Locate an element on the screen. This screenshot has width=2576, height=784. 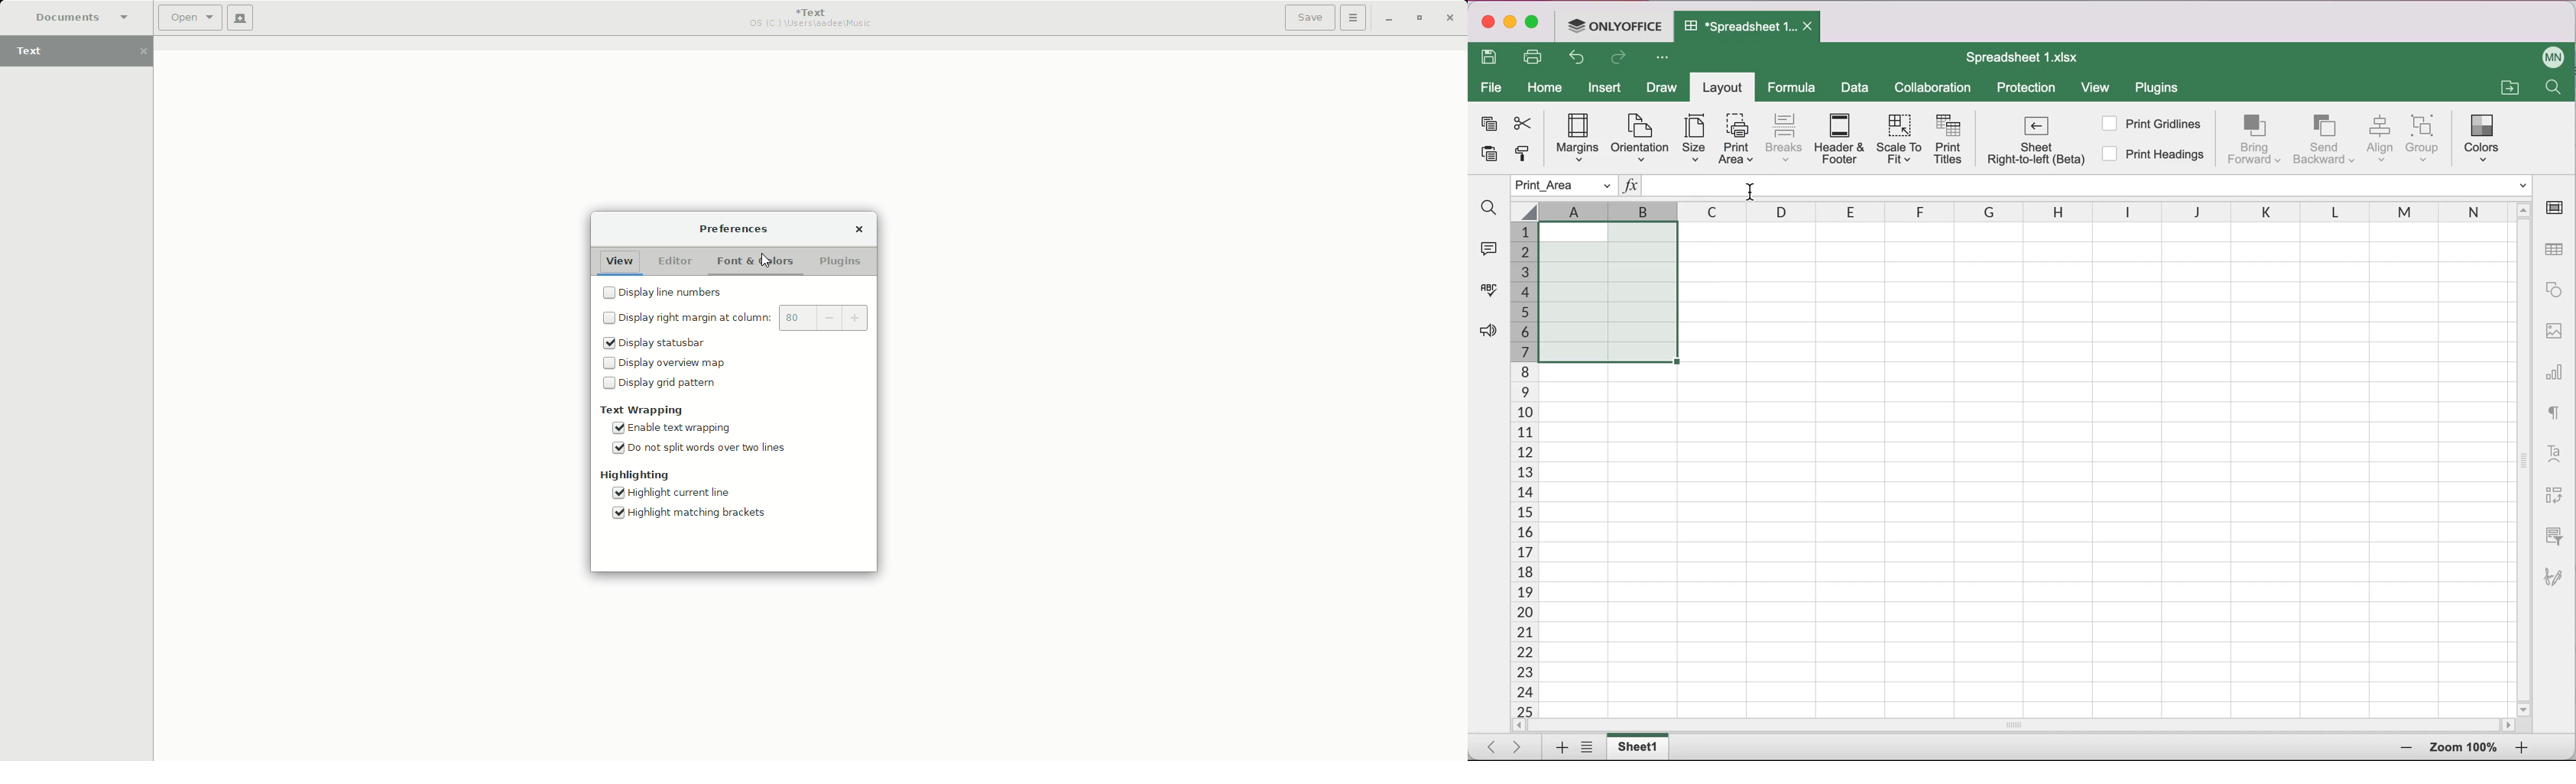
sheet tab is located at coordinates (1640, 746).